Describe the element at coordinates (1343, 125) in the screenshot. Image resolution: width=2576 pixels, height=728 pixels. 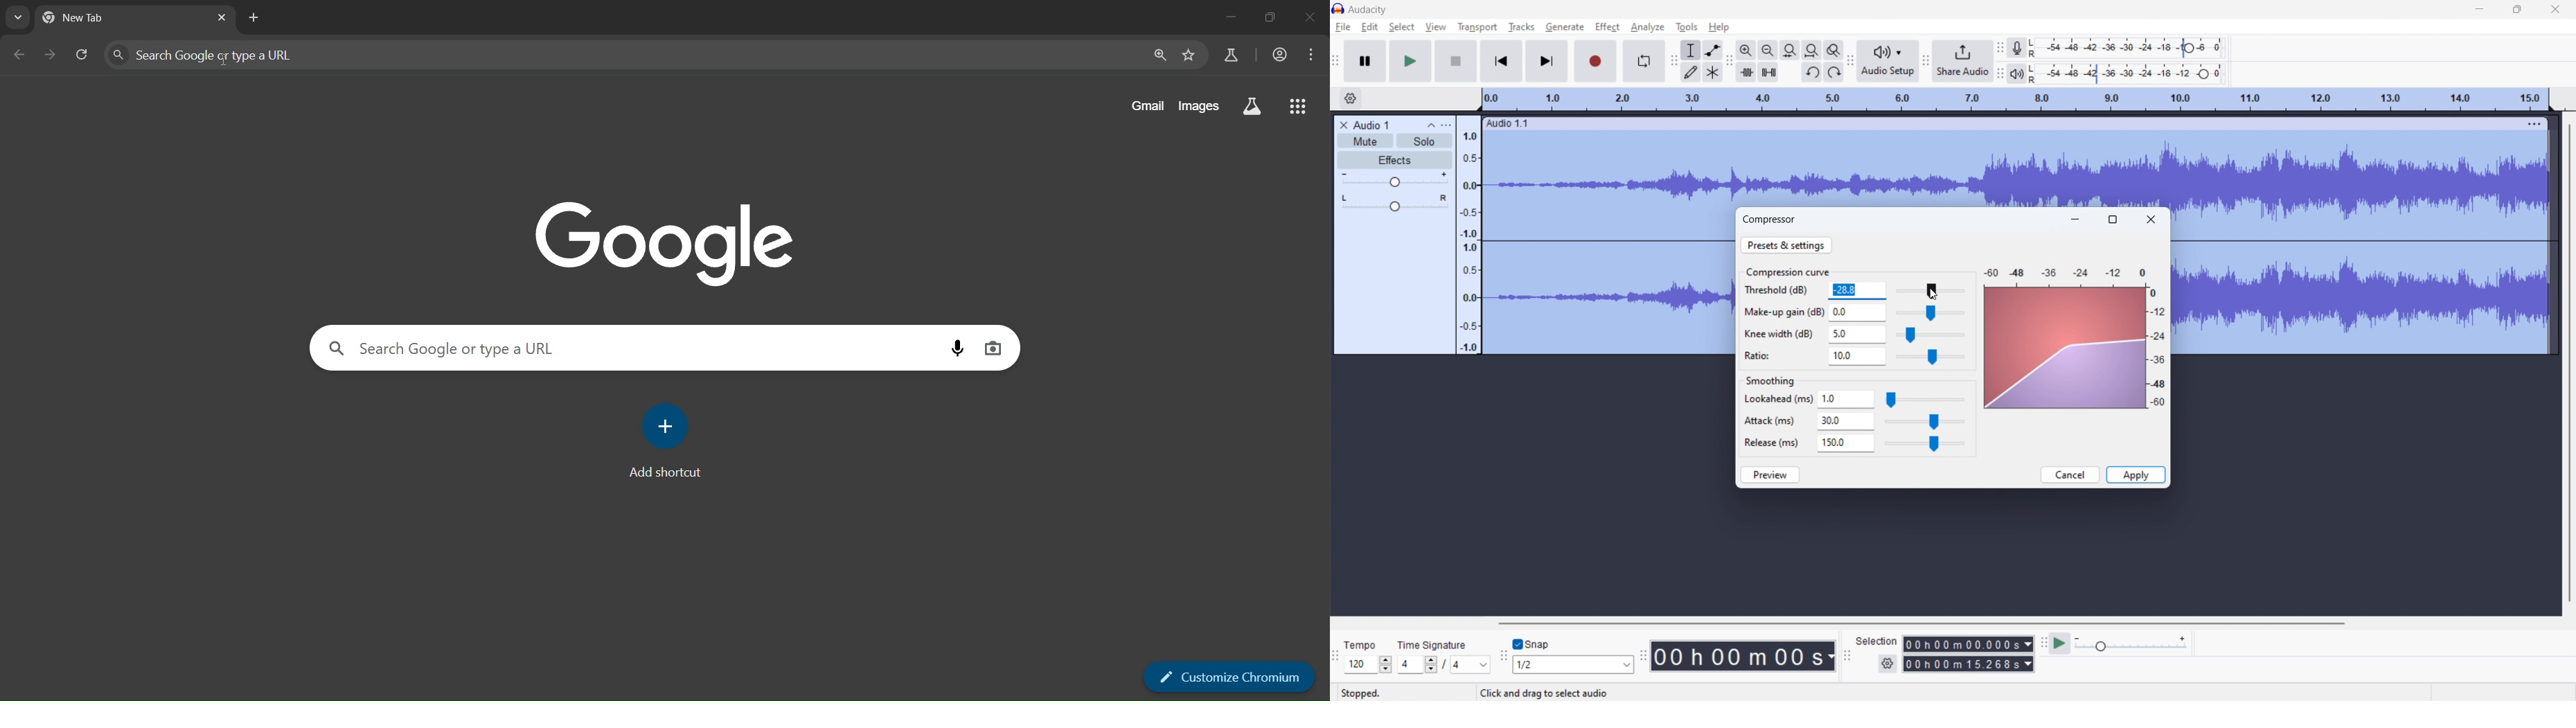
I see `delete audio` at that location.